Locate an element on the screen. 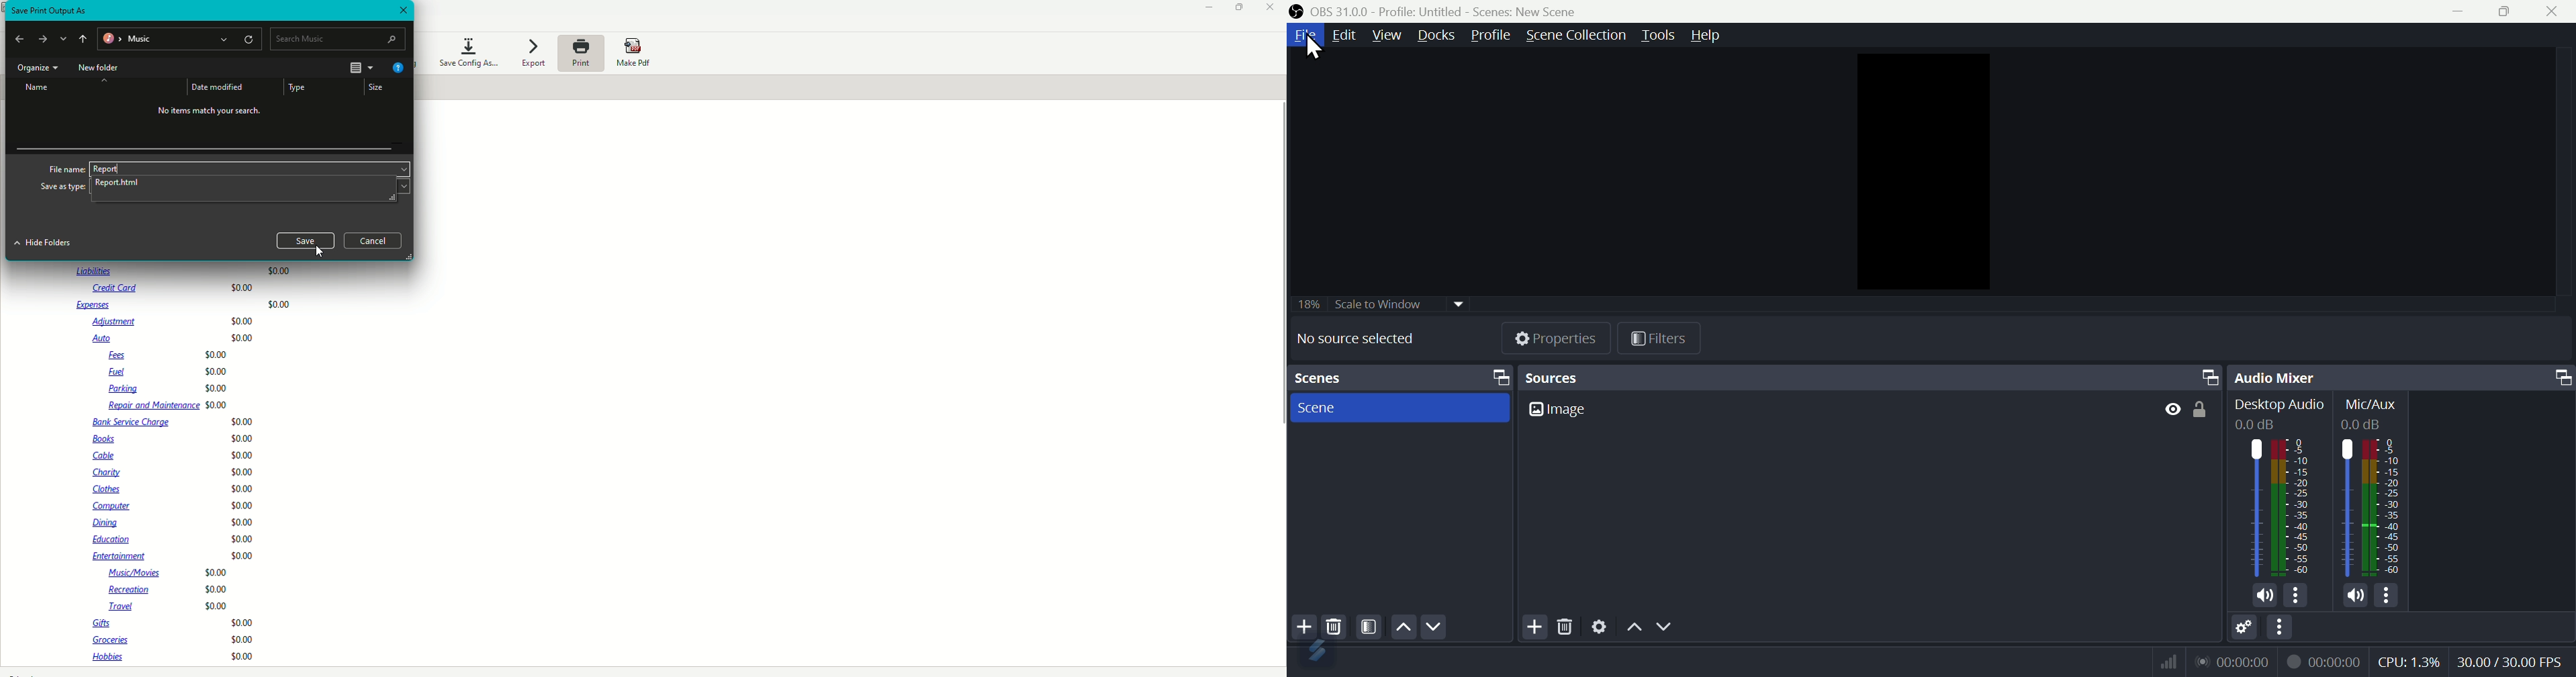 The height and width of the screenshot is (700, 2576). Restore is located at coordinates (1241, 7).